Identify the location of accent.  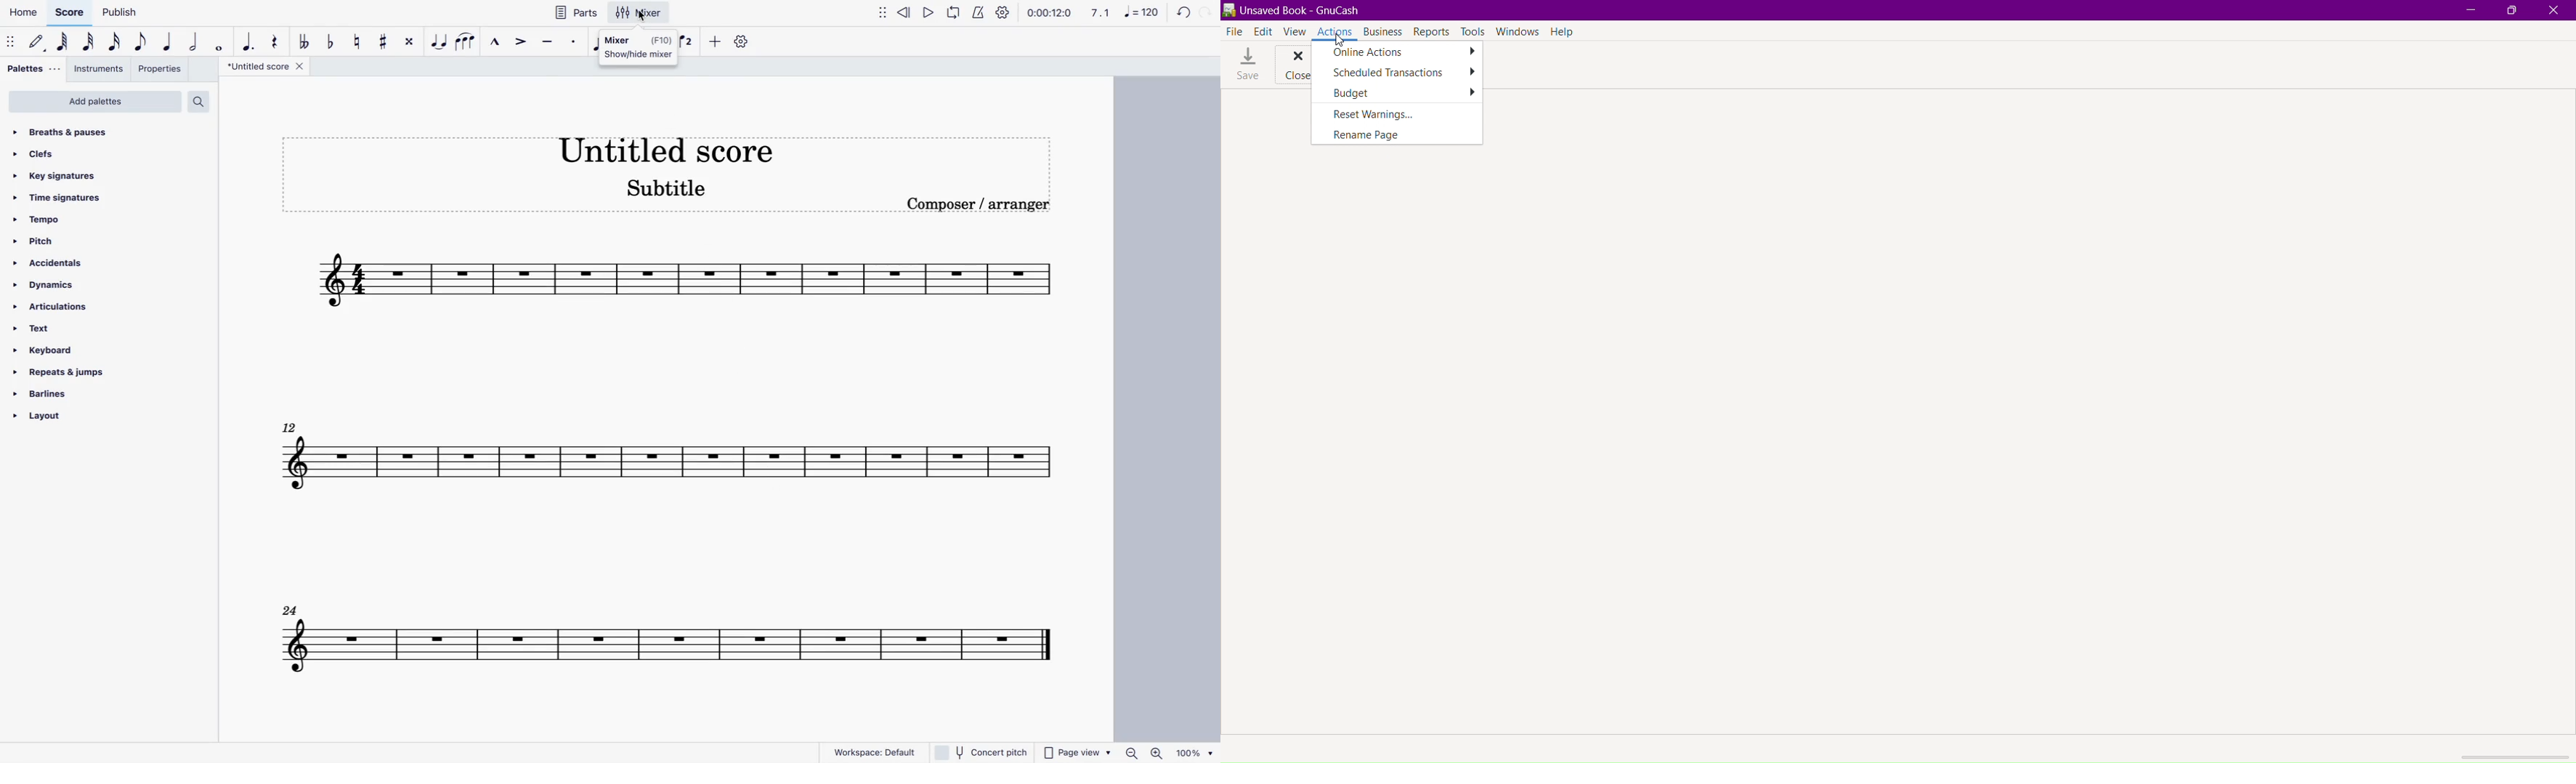
(519, 45).